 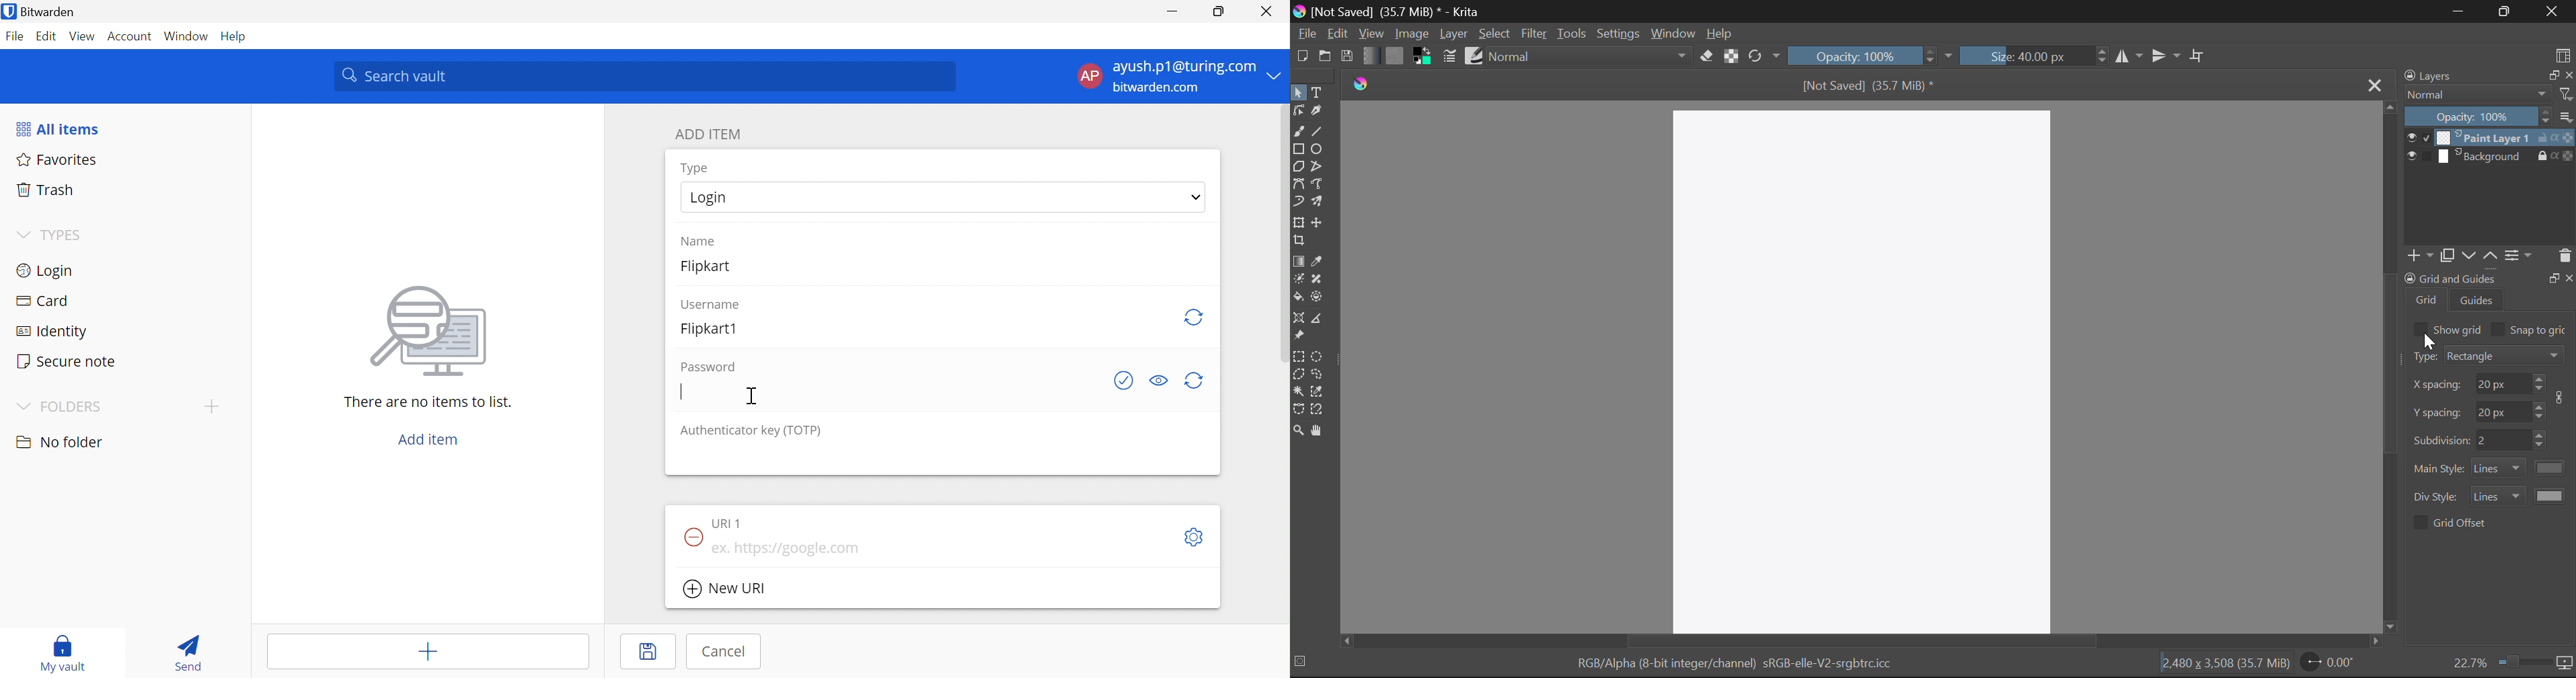 I want to click on Favorites, so click(x=59, y=161).